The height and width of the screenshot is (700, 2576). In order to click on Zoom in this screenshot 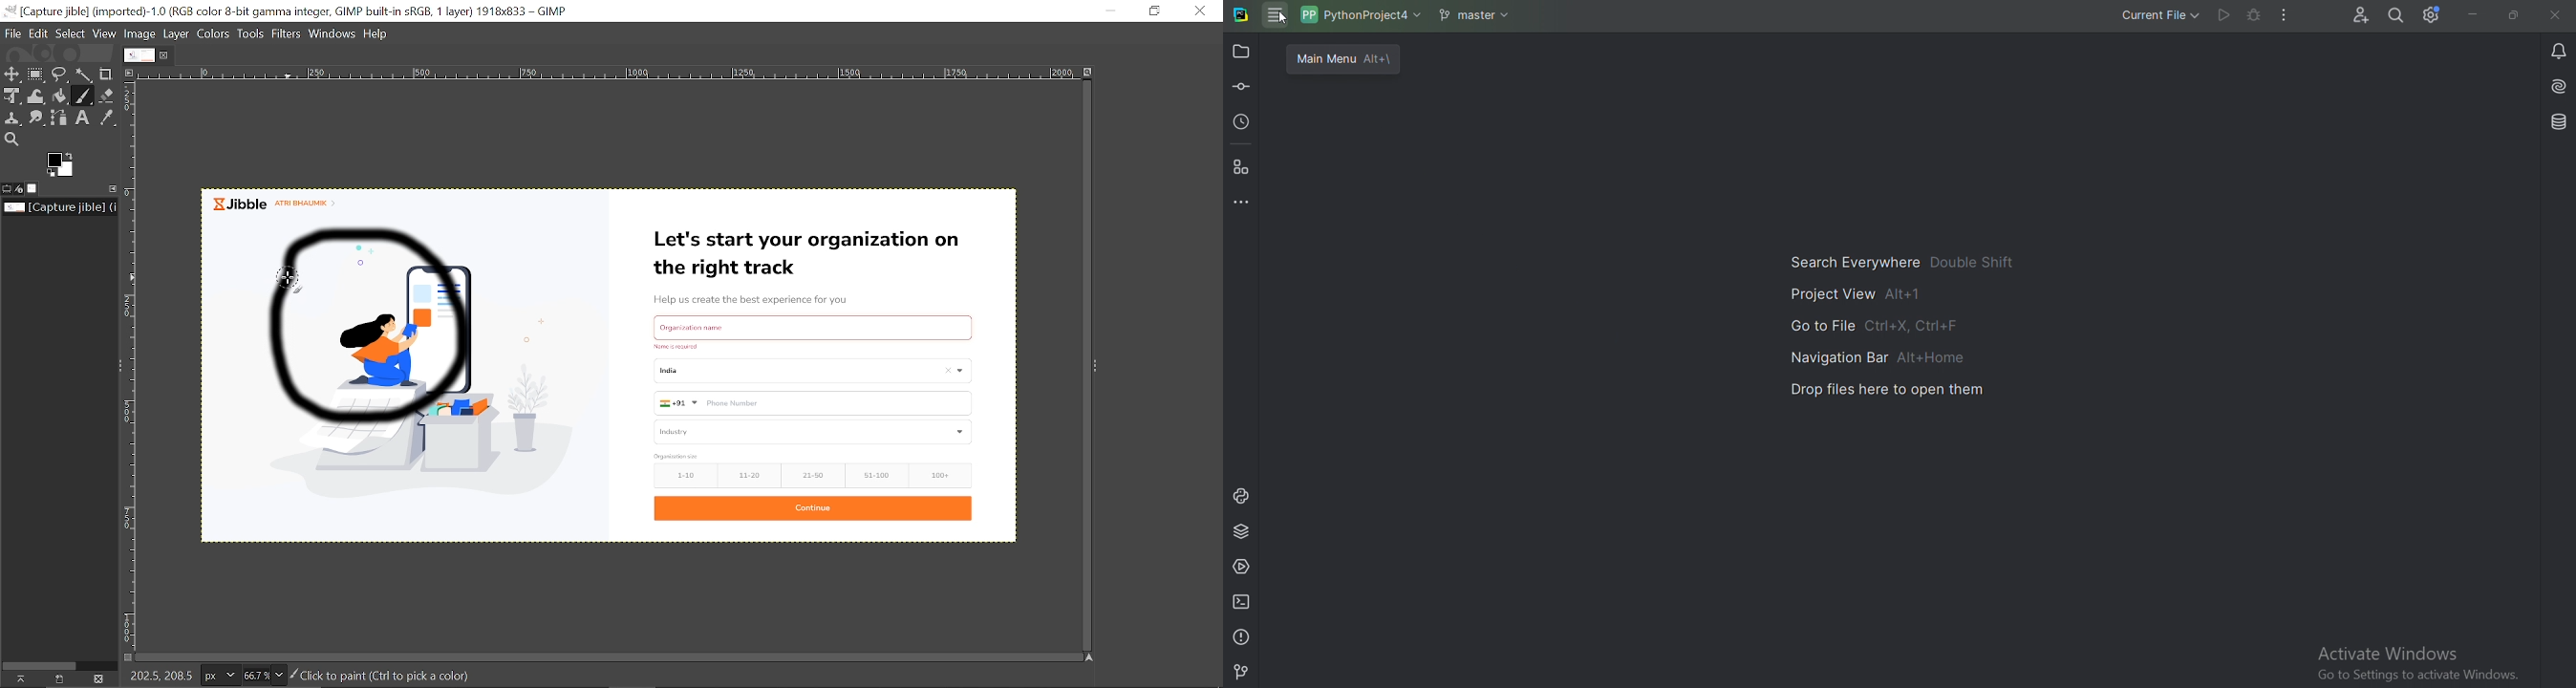, I will do `click(262, 676)`.